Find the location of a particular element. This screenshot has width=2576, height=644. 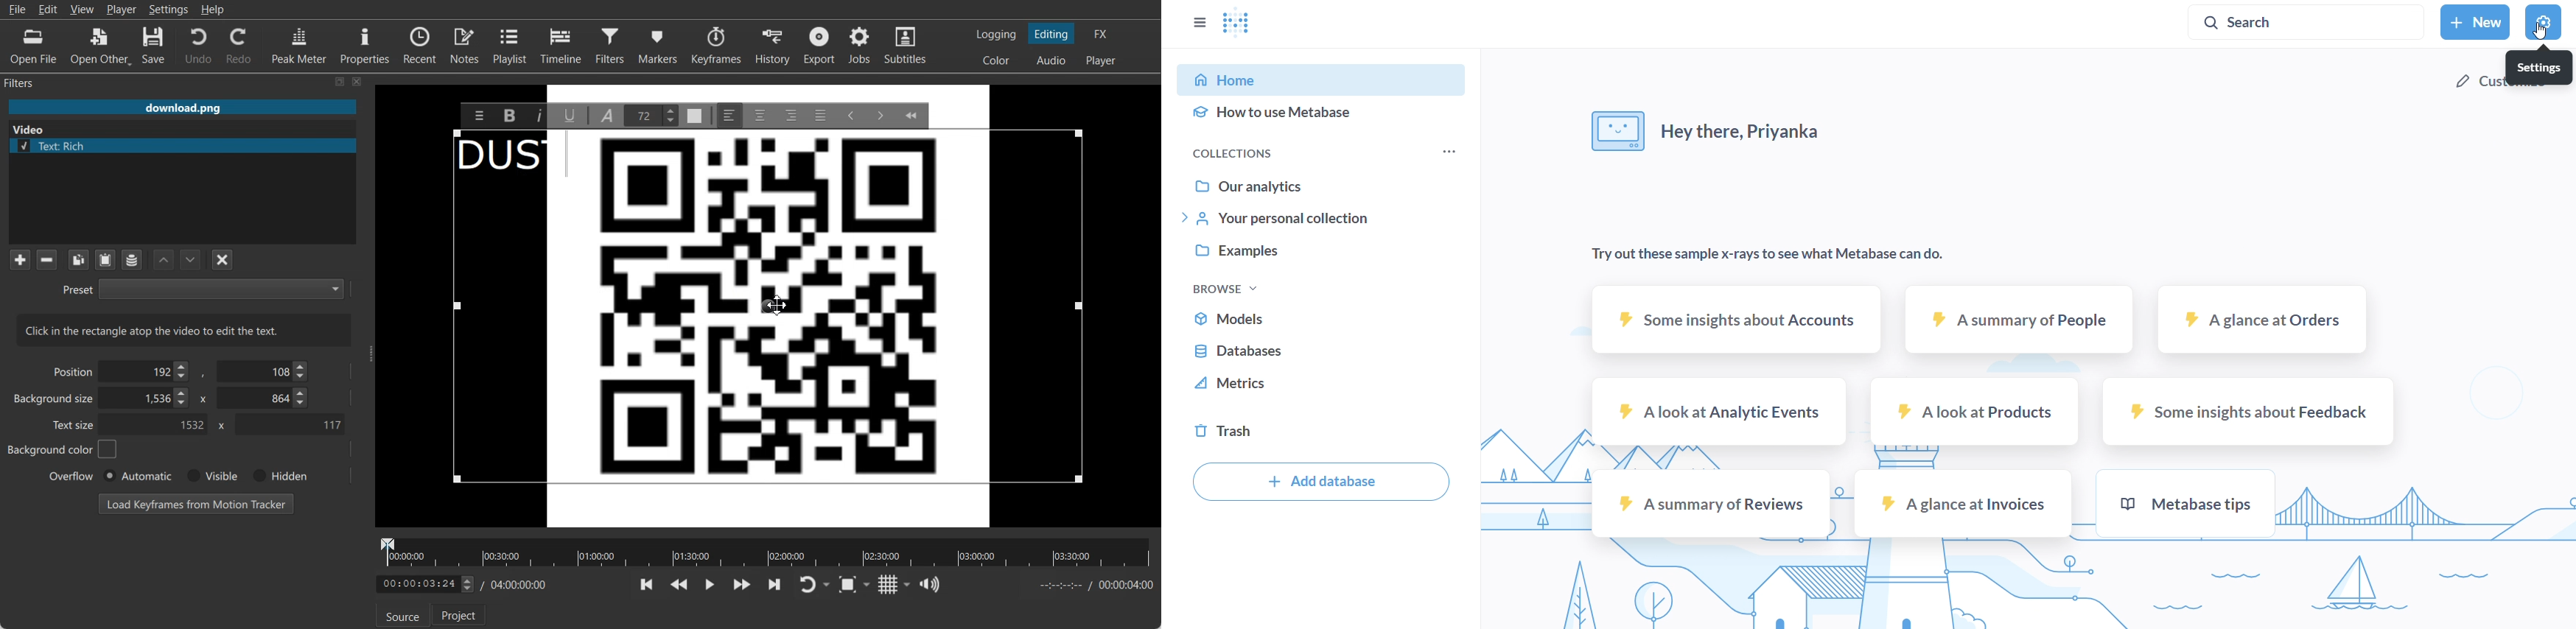

Left is located at coordinates (730, 115).